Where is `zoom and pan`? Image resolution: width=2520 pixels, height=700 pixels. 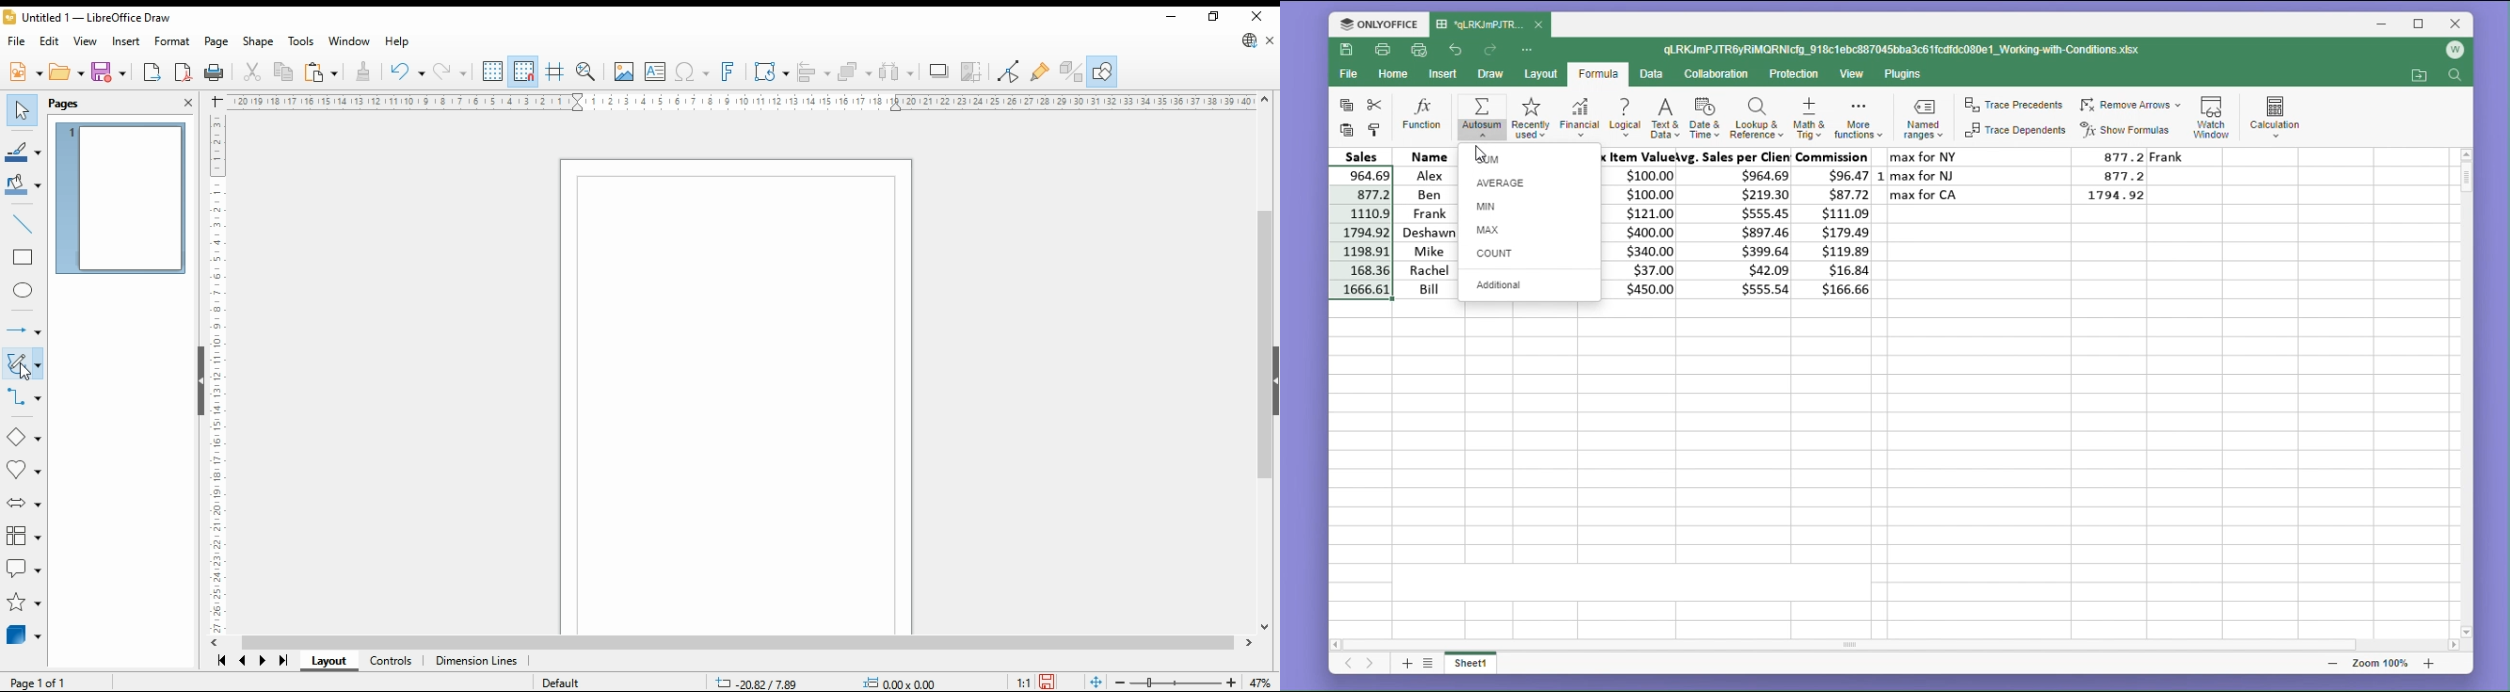
zoom and pan is located at coordinates (586, 73).